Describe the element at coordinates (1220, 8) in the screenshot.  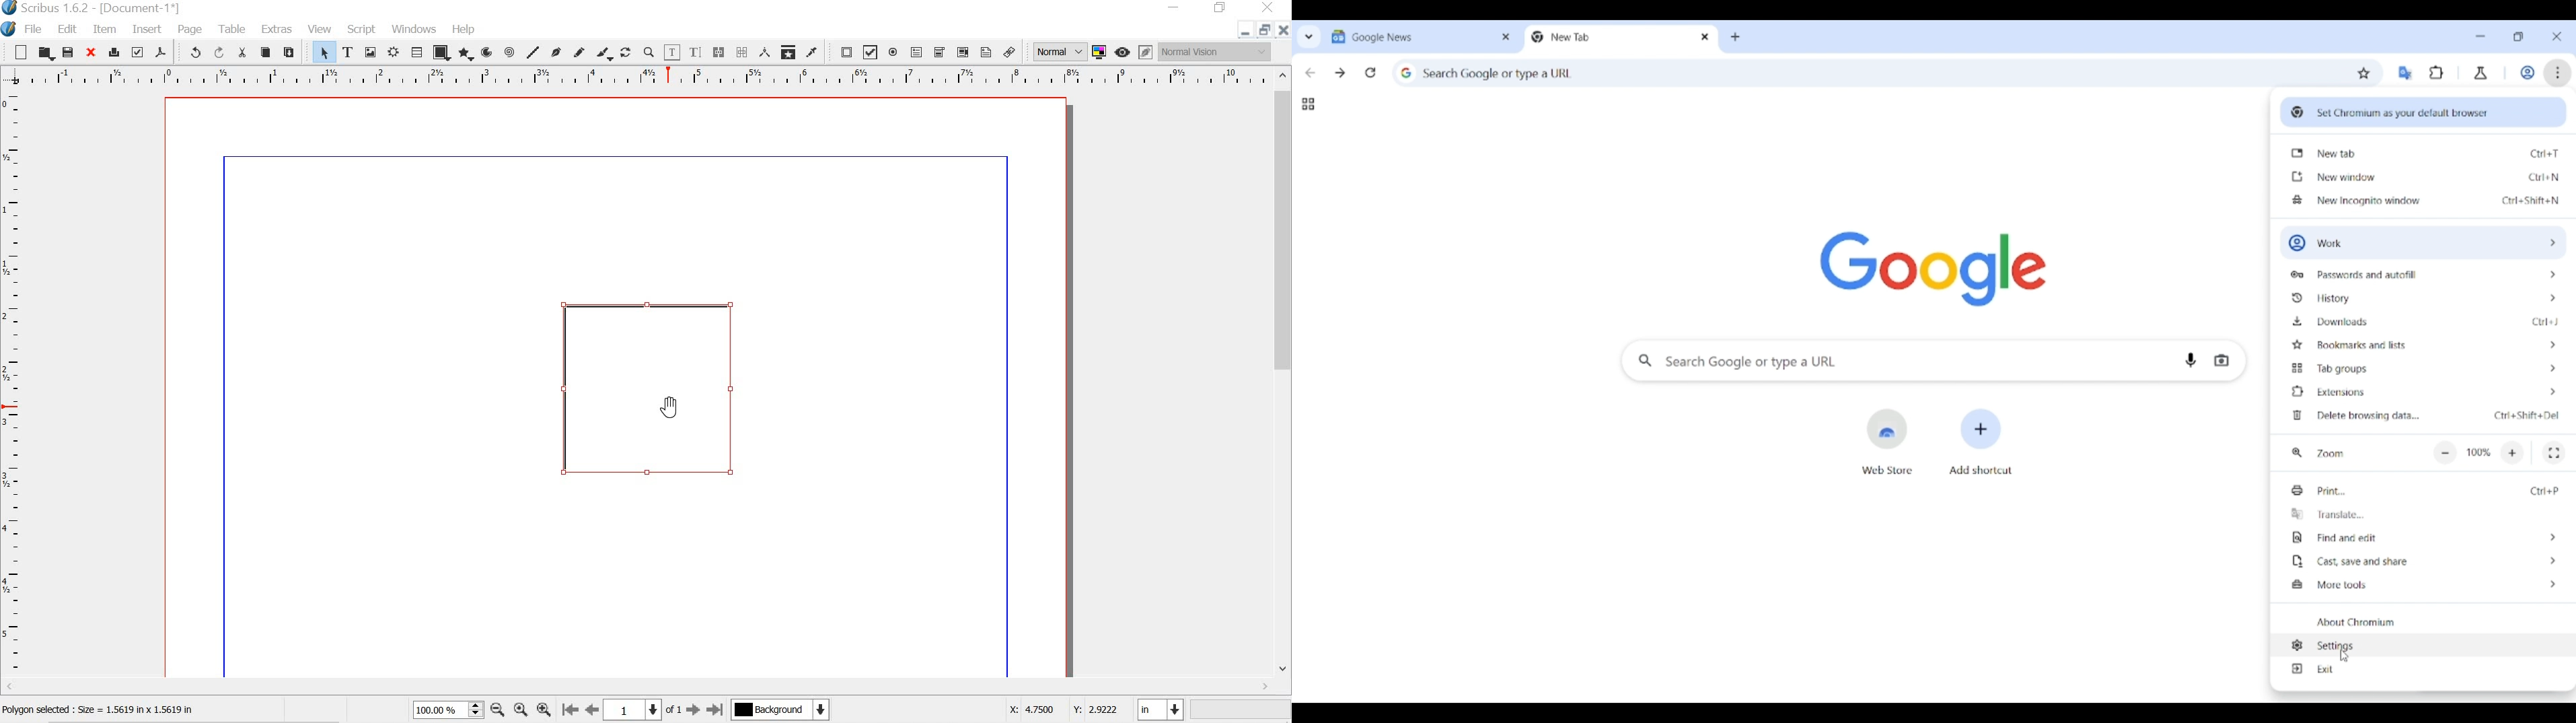
I see `restore down` at that location.